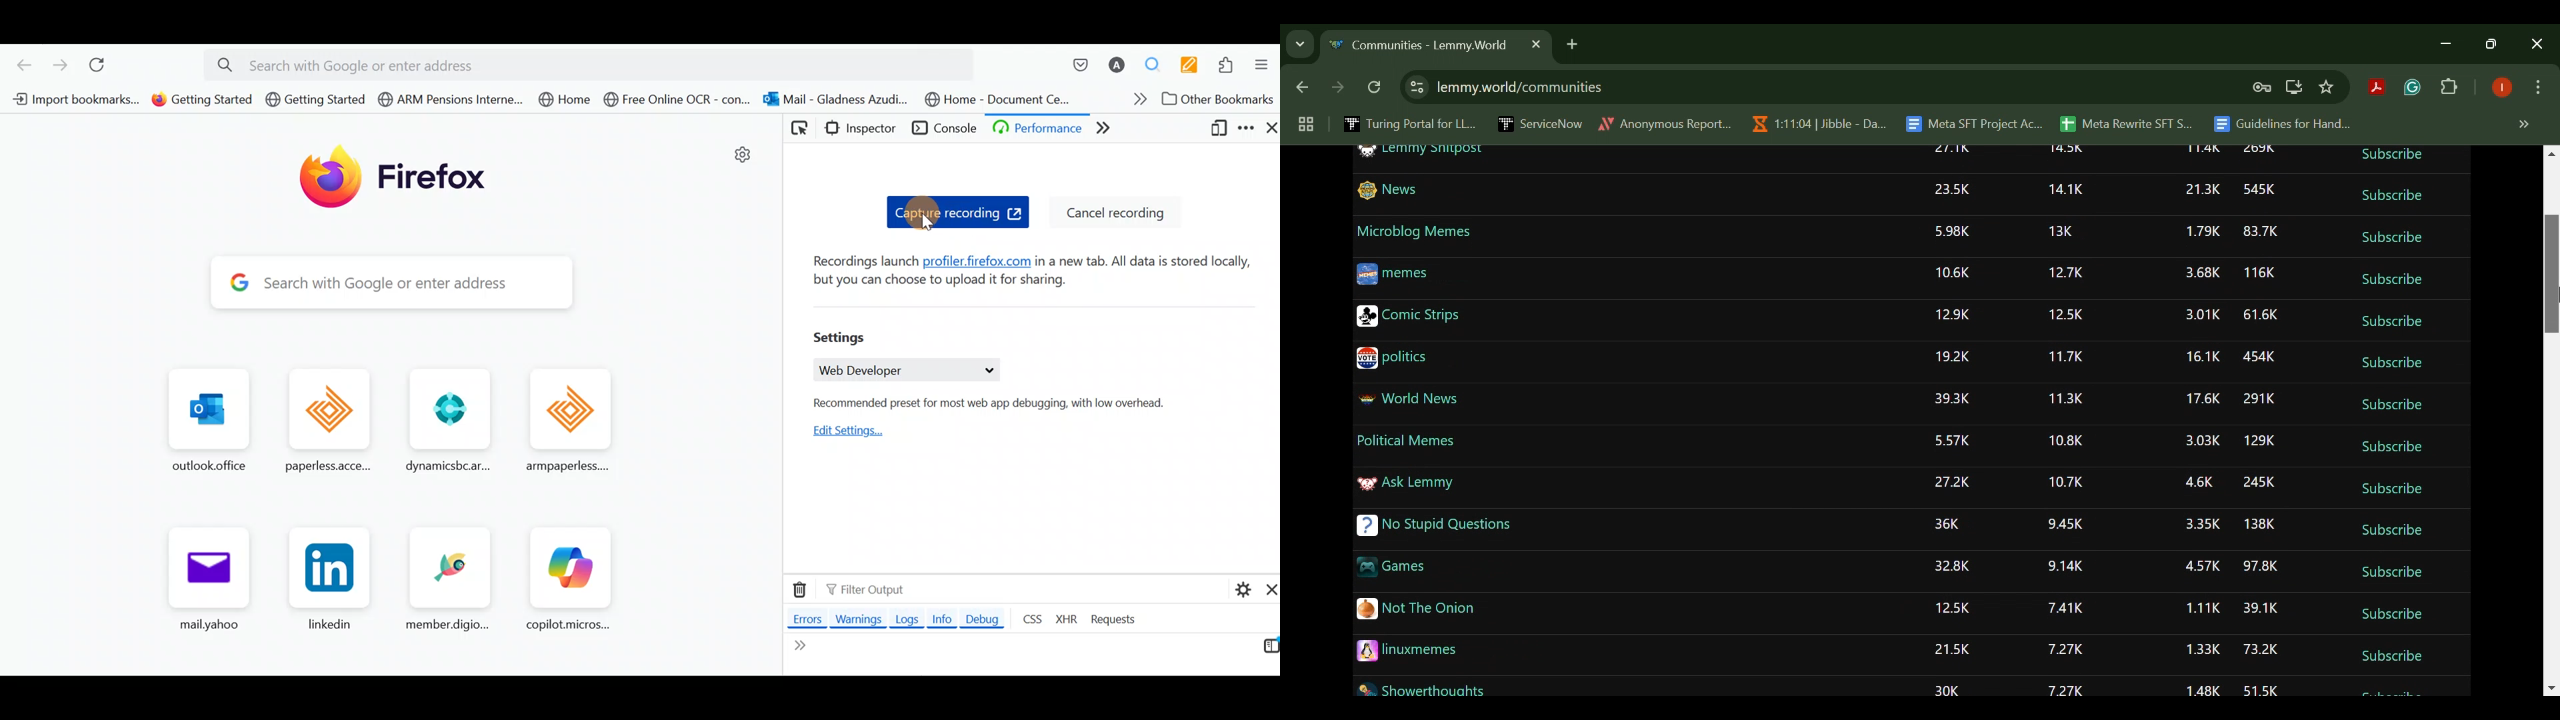  I want to click on 21.3K, so click(2201, 189).